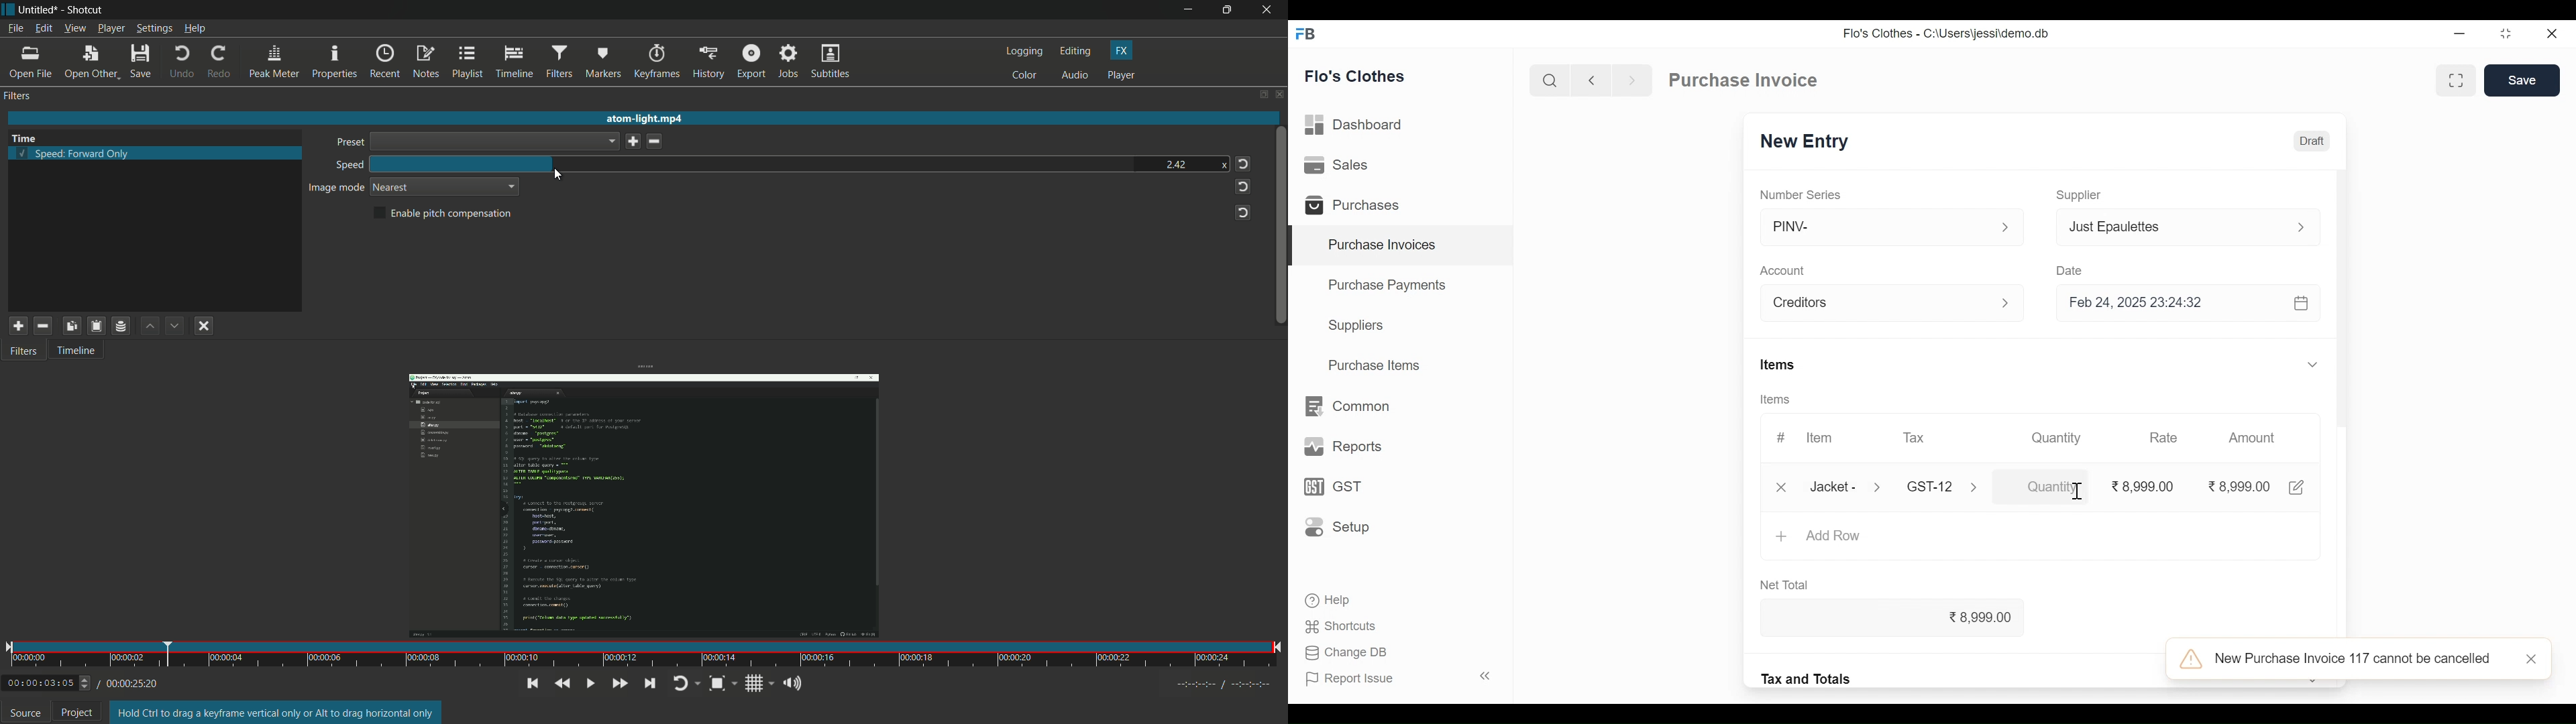 This screenshot has width=2576, height=728. Describe the element at coordinates (1210, 683) in the screenshot. I see `Timecodes` at that location.